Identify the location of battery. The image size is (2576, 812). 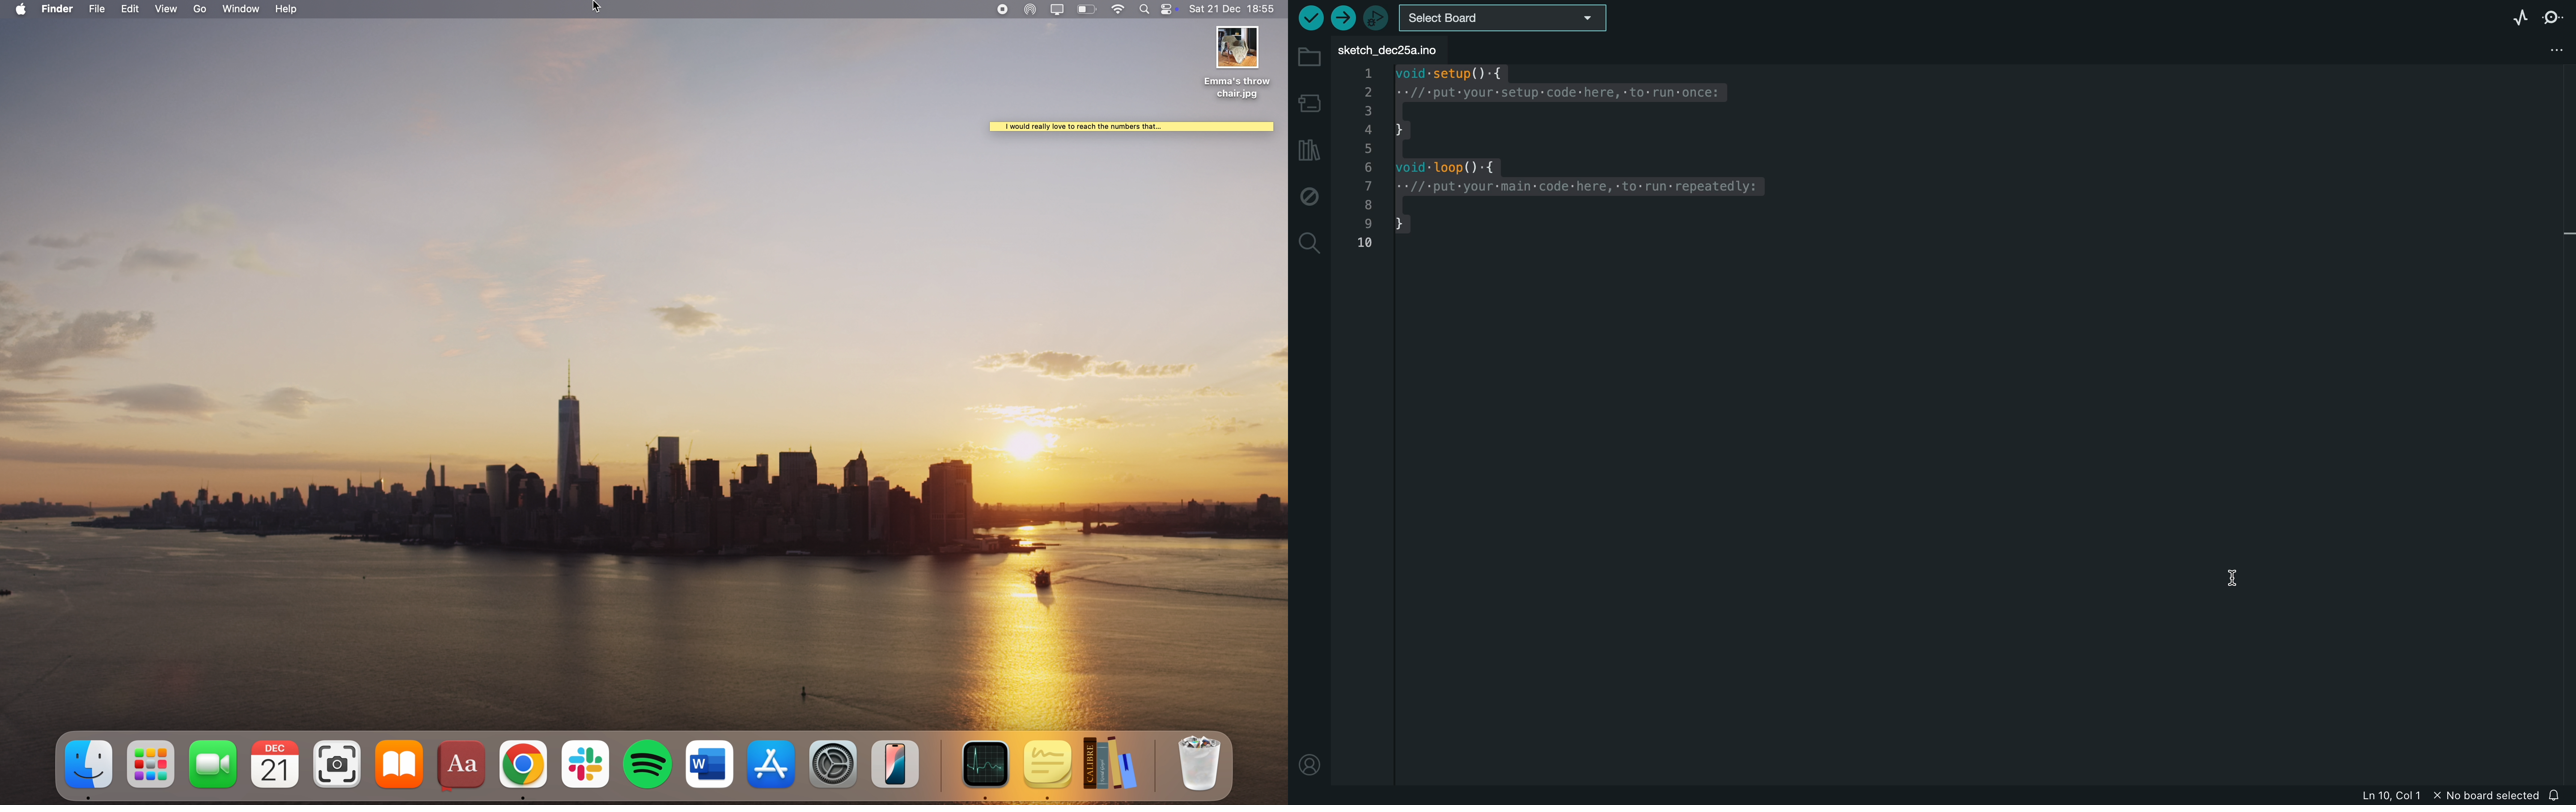
(1087, 10).